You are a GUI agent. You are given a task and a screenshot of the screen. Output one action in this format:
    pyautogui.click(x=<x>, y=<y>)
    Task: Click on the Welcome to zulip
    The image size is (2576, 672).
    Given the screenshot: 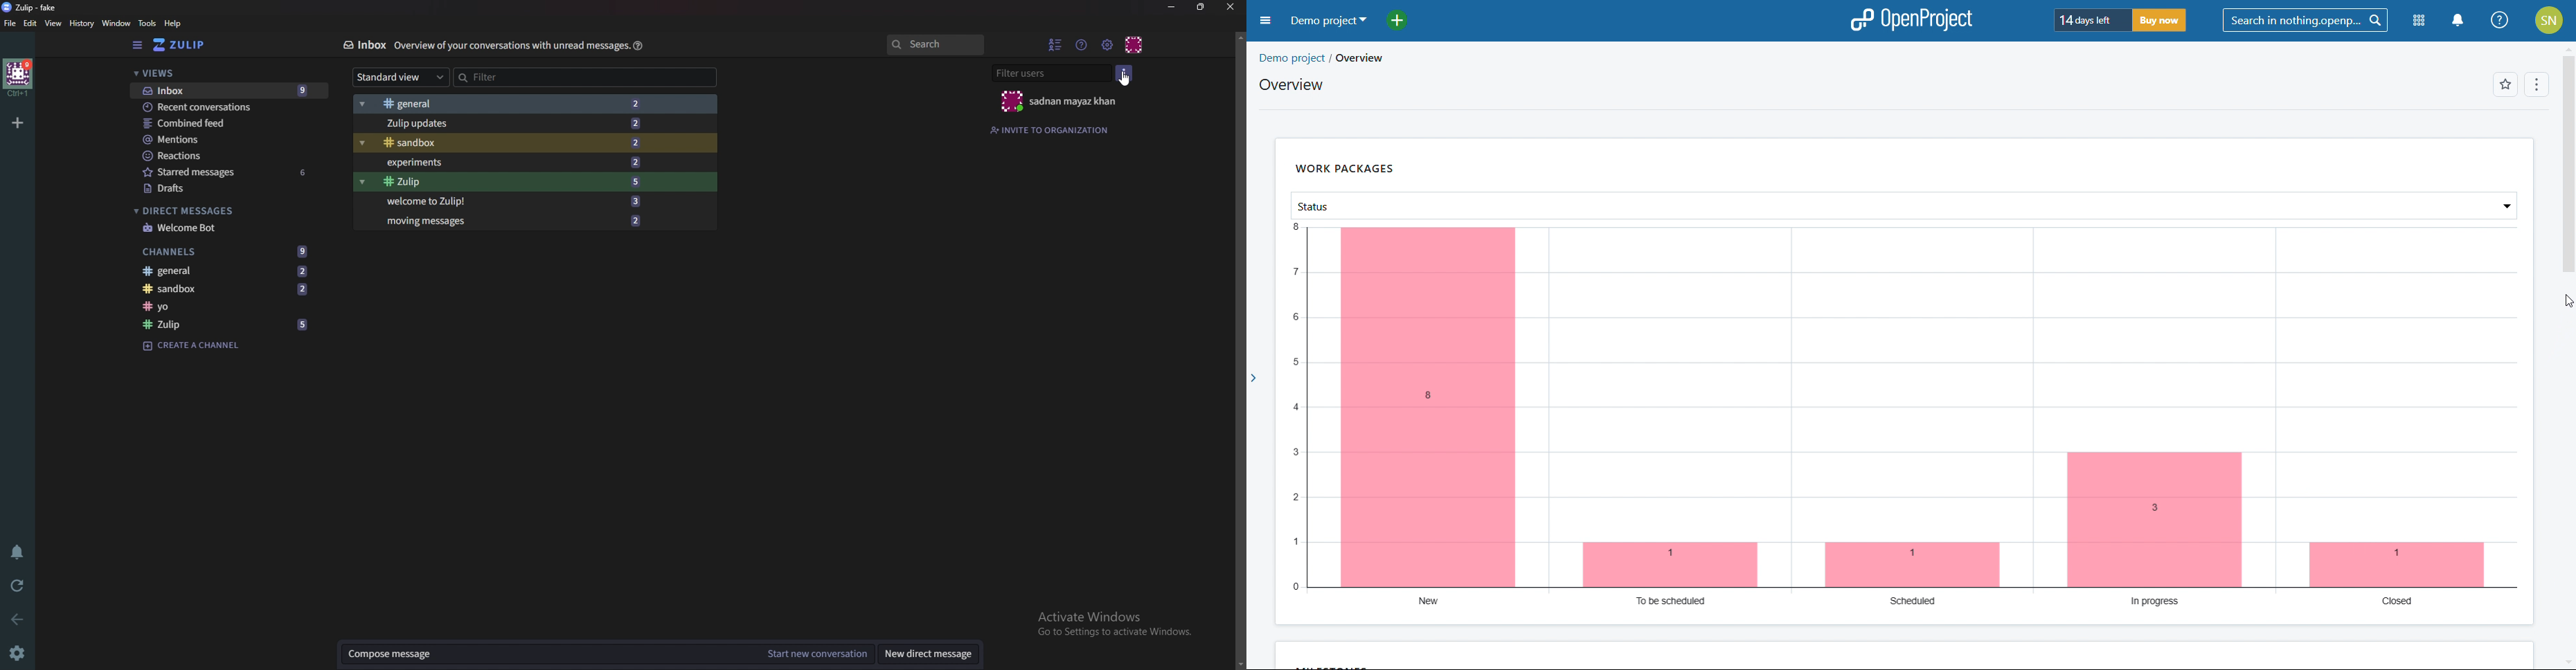 What is the action you would take?
    pyautogui.click(x=513, y=201)
    